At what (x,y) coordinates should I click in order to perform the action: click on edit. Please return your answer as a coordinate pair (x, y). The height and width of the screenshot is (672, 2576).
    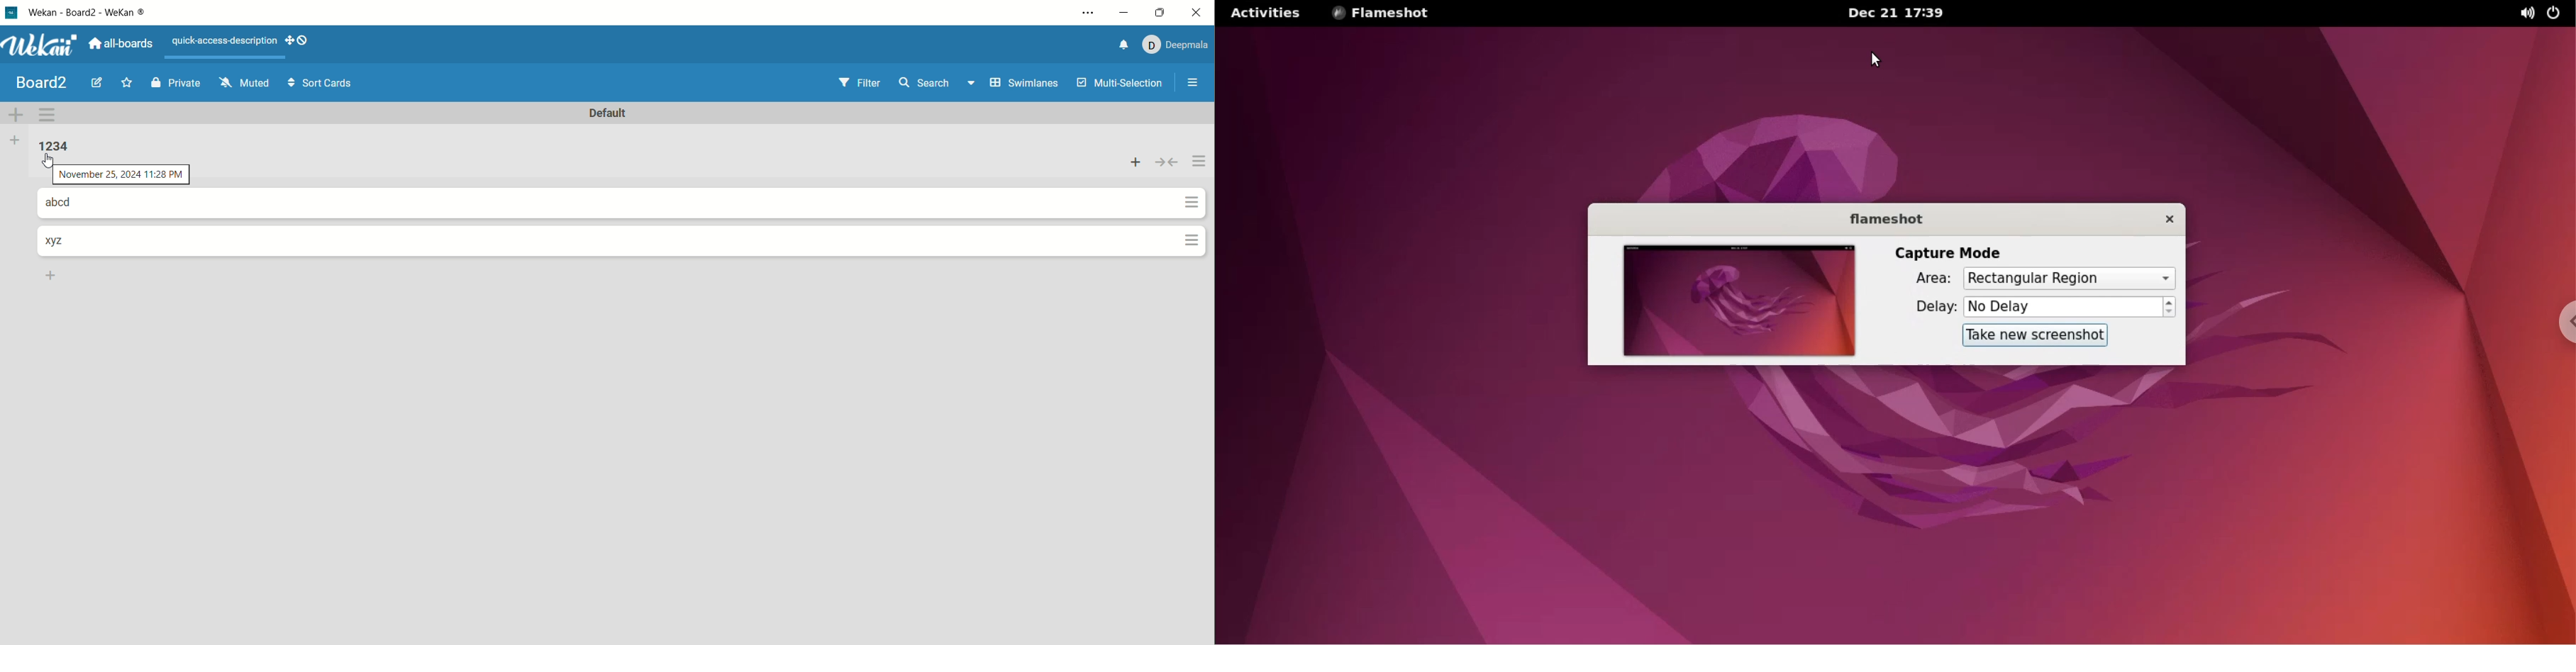
    Looking at the image, I should click on (97, 84).